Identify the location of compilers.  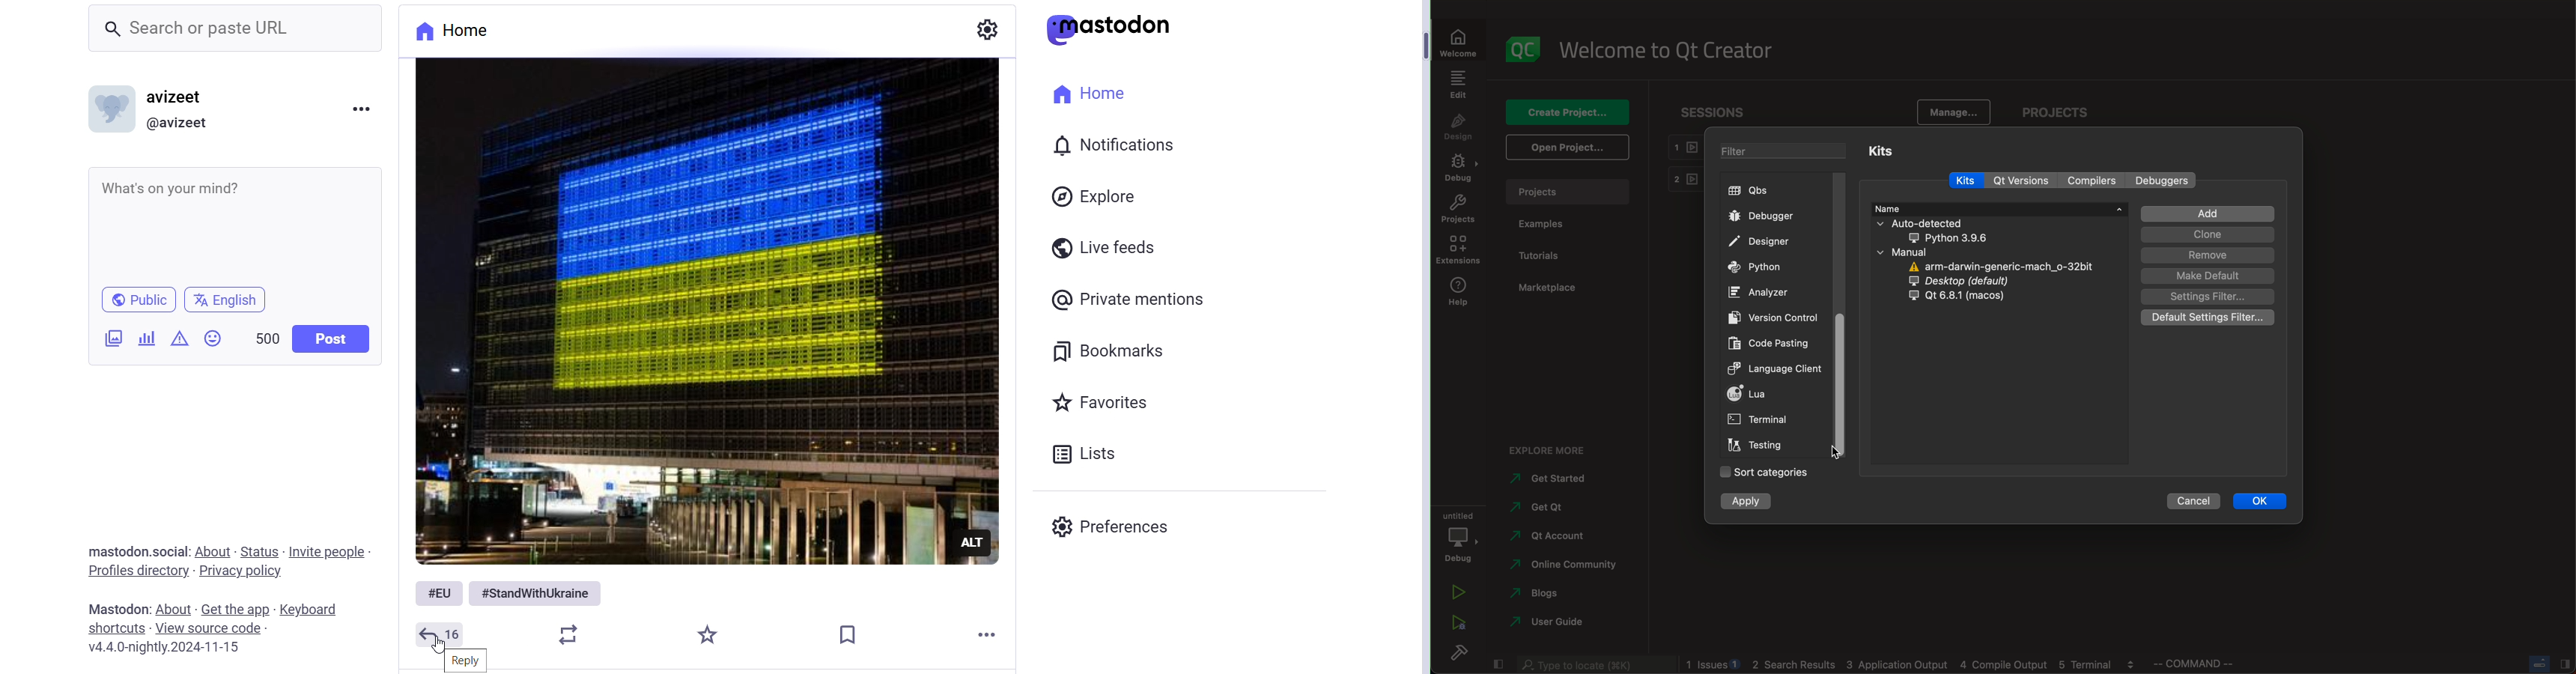
(2090, 181).